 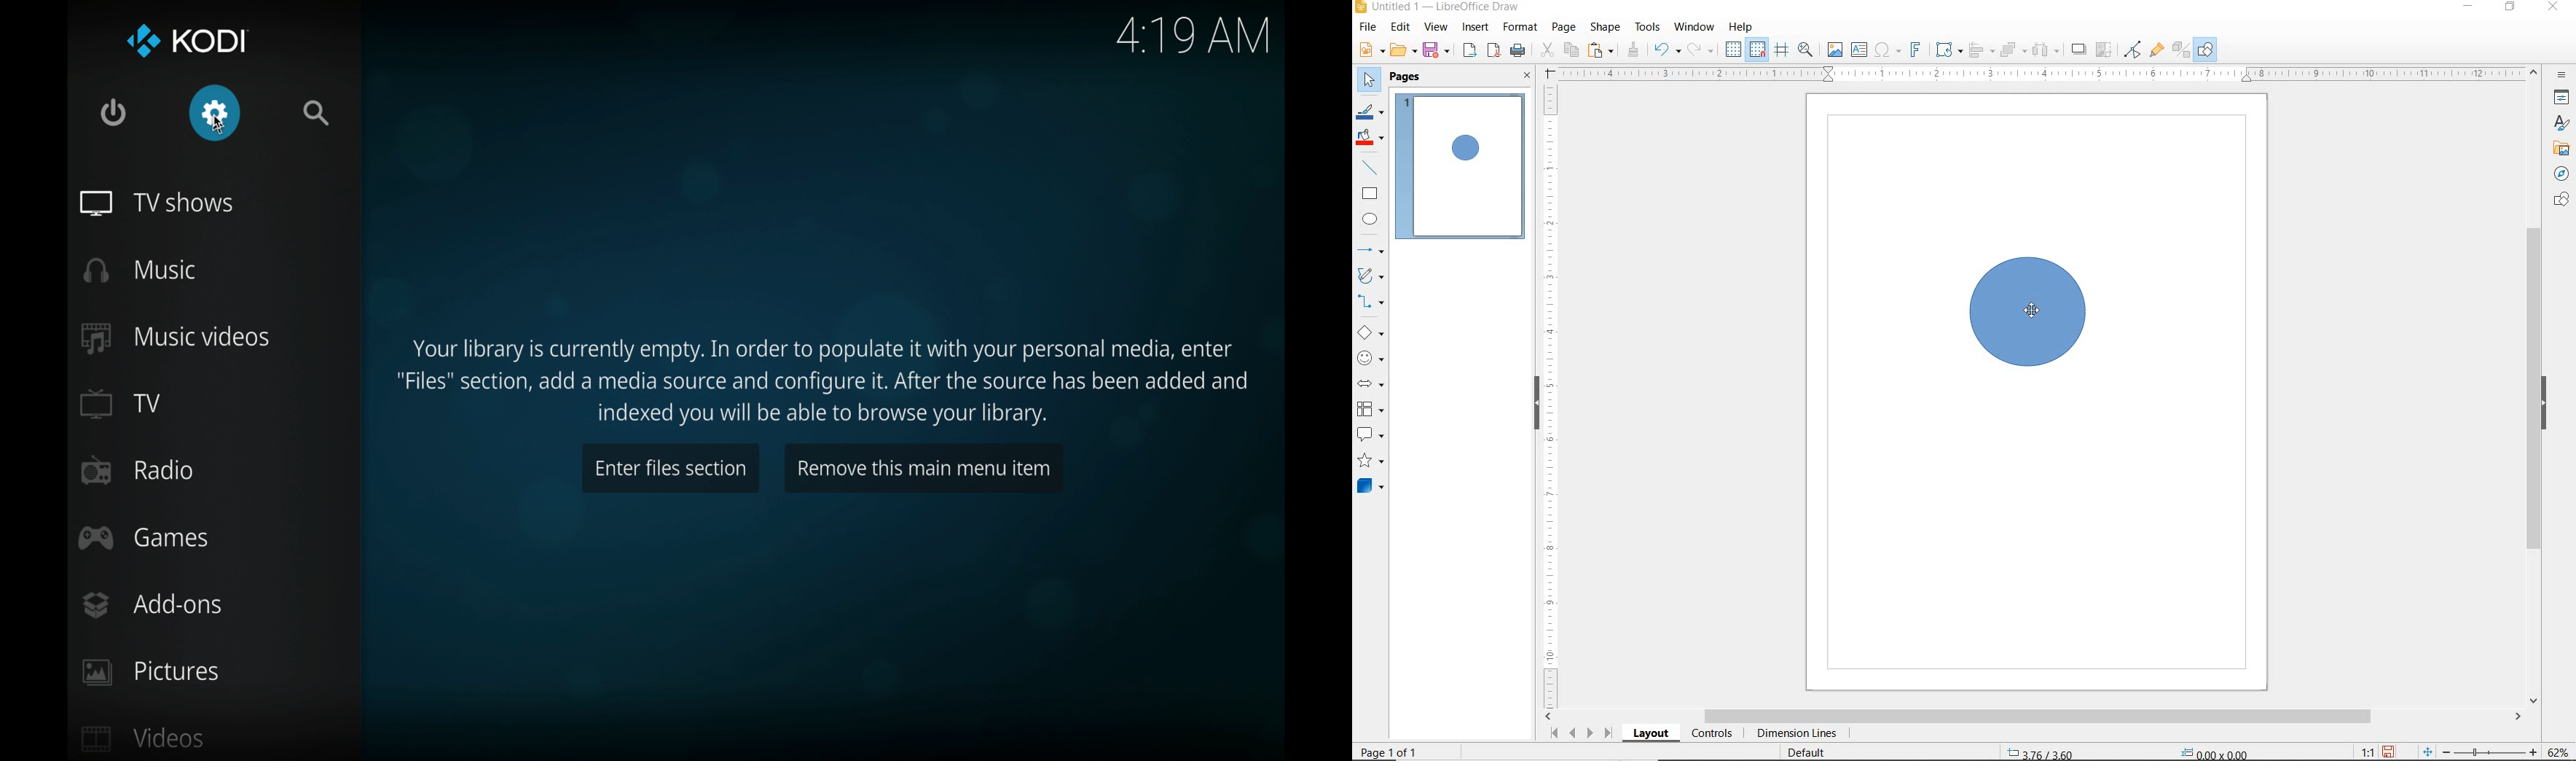 I want to click on CLOSE, so click(x=1526, y=76).